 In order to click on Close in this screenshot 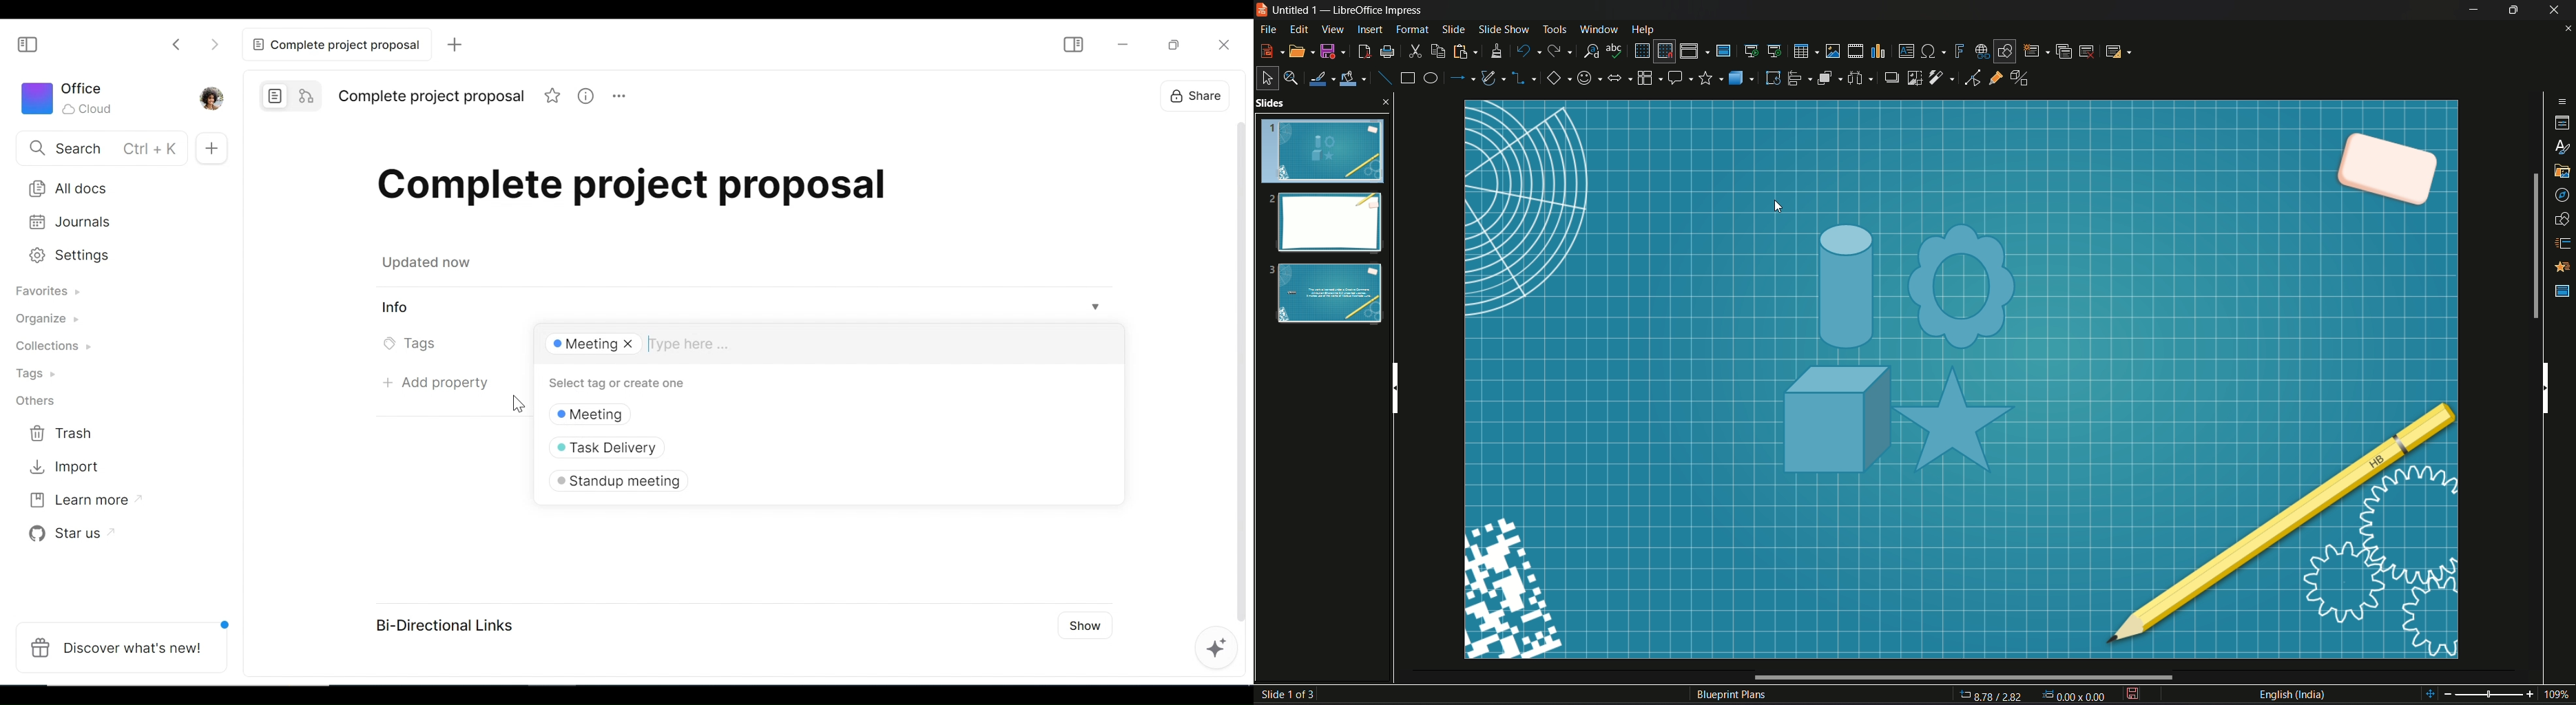, I will do `click(1224, 42)`.